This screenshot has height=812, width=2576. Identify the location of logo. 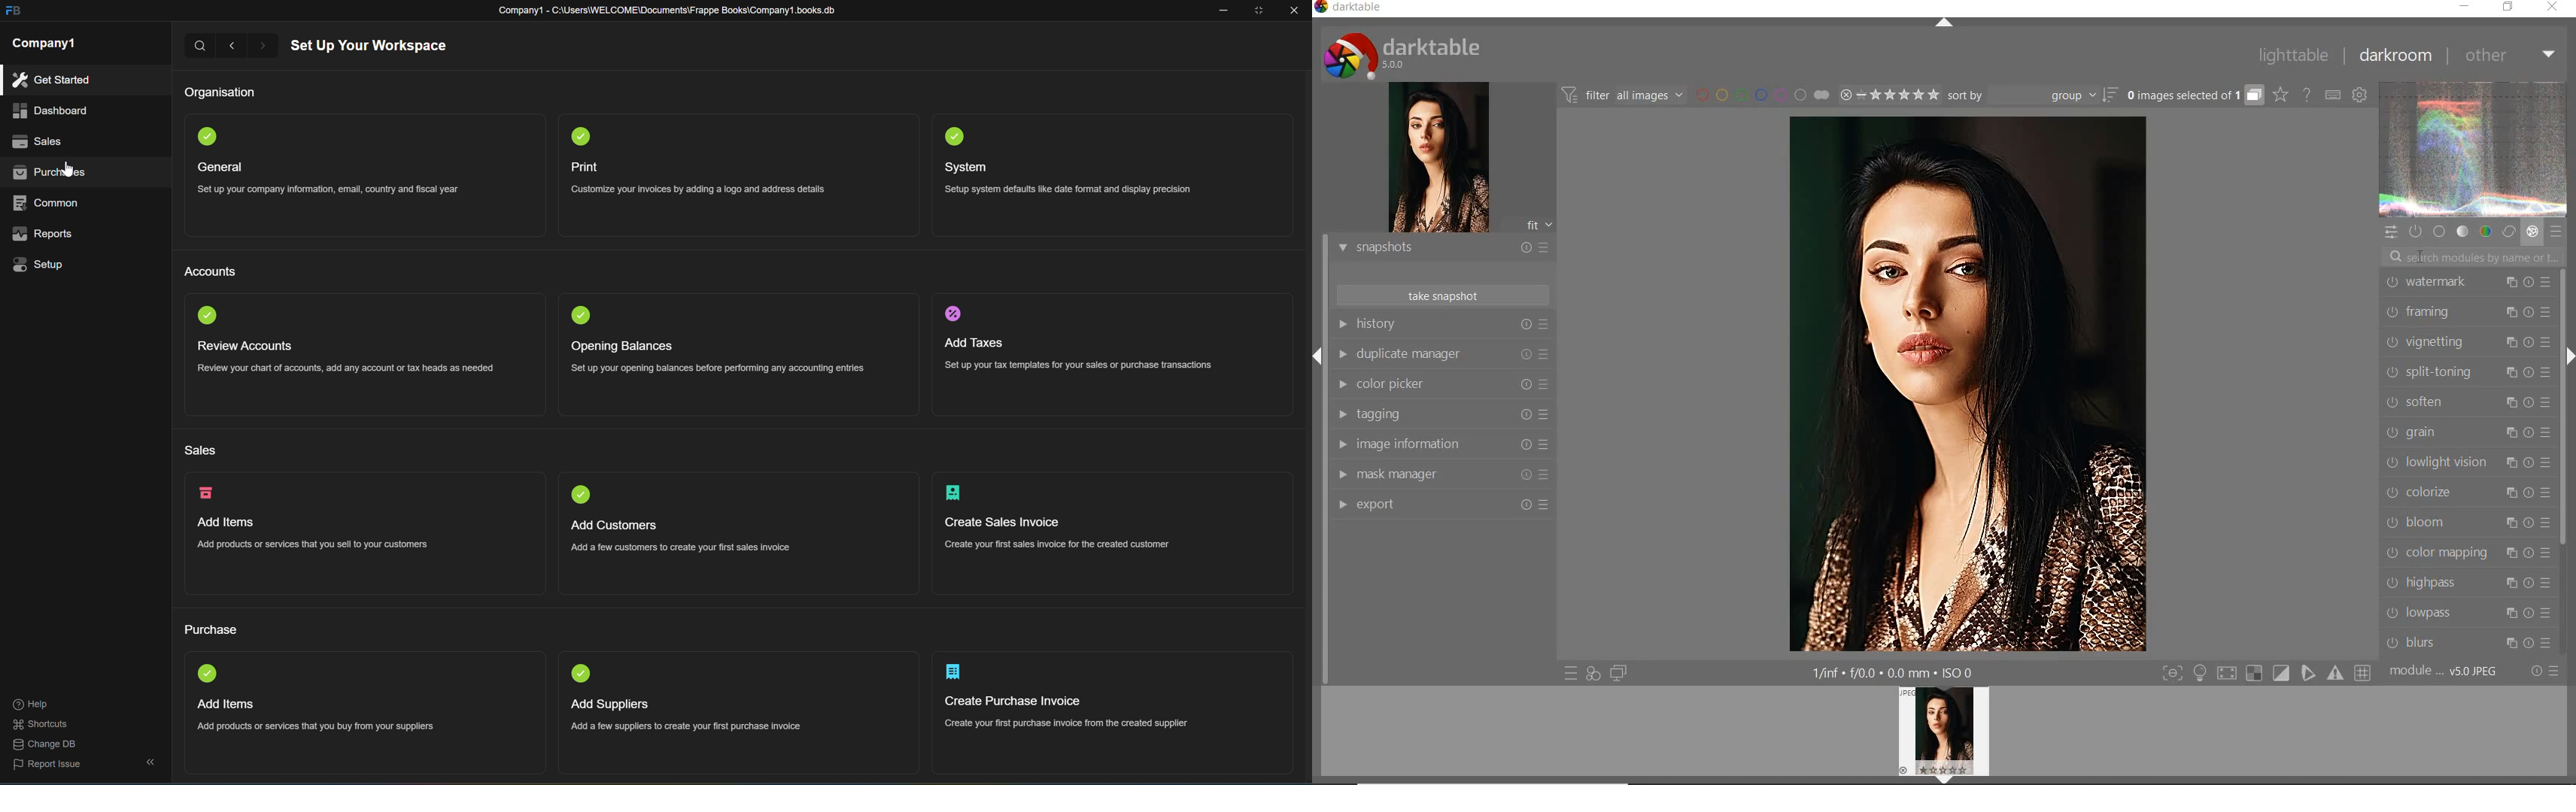
(207, 136).